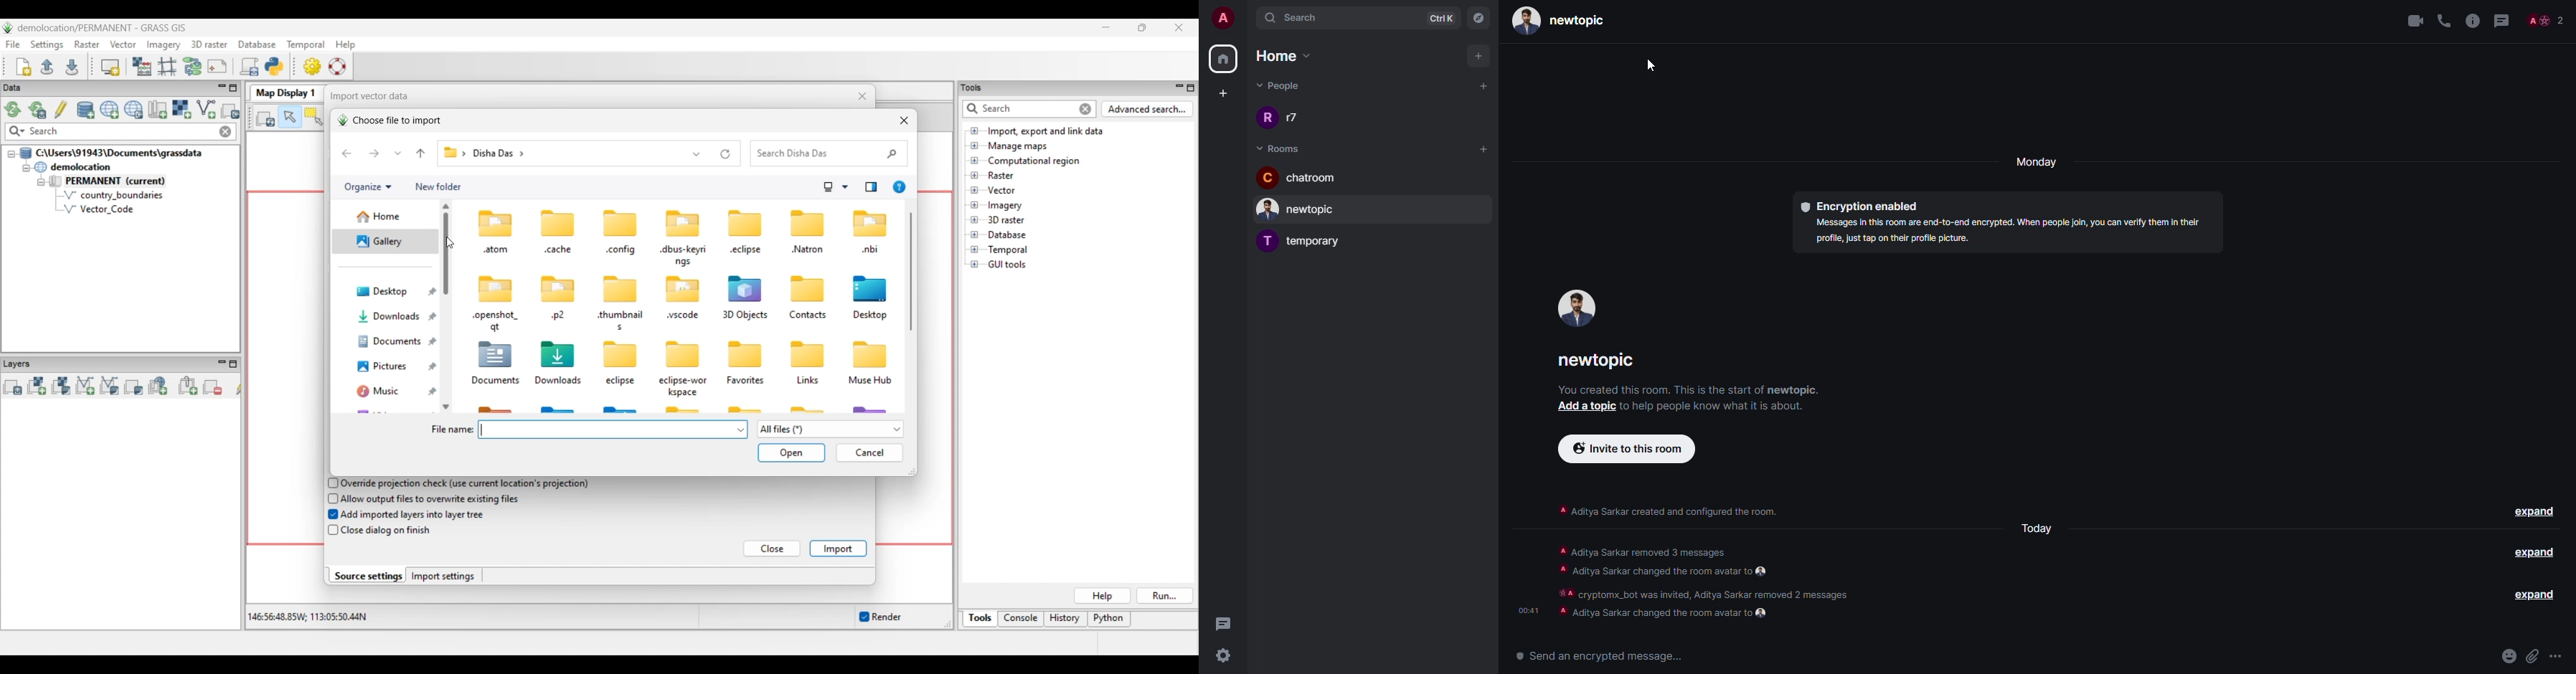 This screenshot has height=700, width=2576. Describe the element at coordinates (1222, 16) in the screenshot. I see `account` at that location.